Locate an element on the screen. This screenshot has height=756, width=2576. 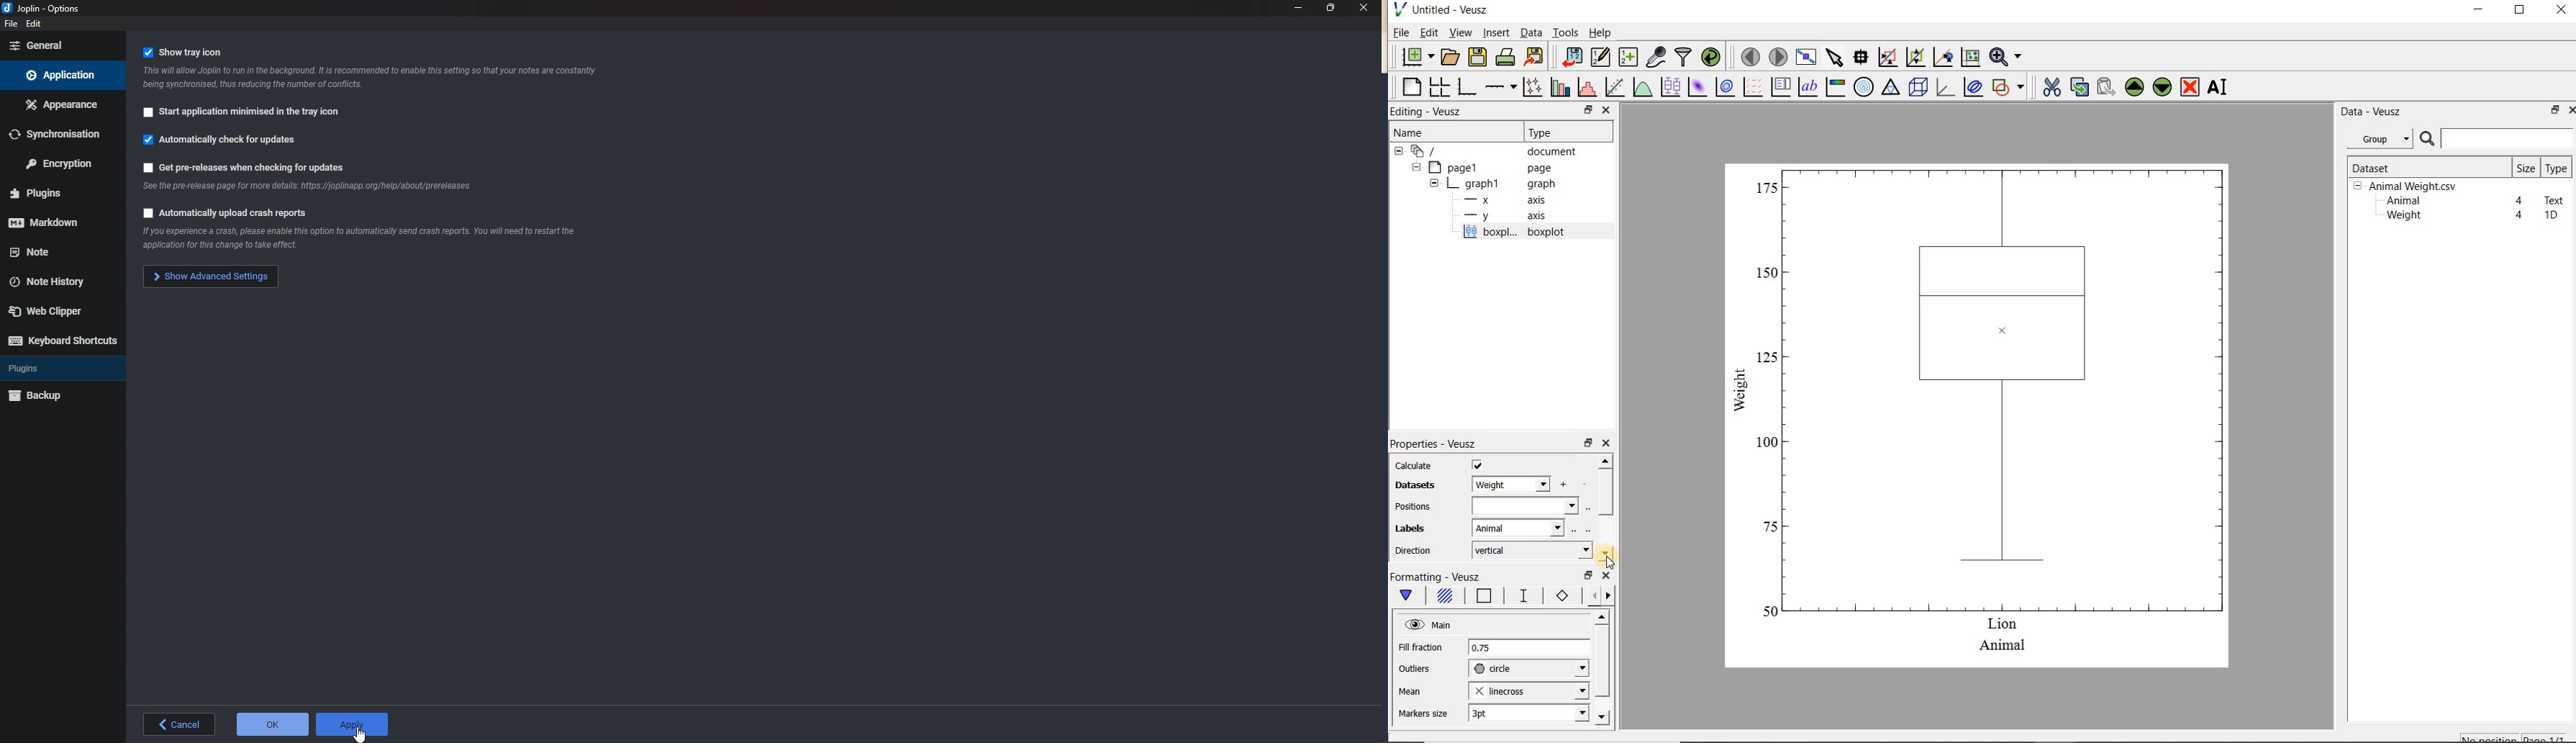
start application minimized in the tray icon is located at coordinates (245, 114).